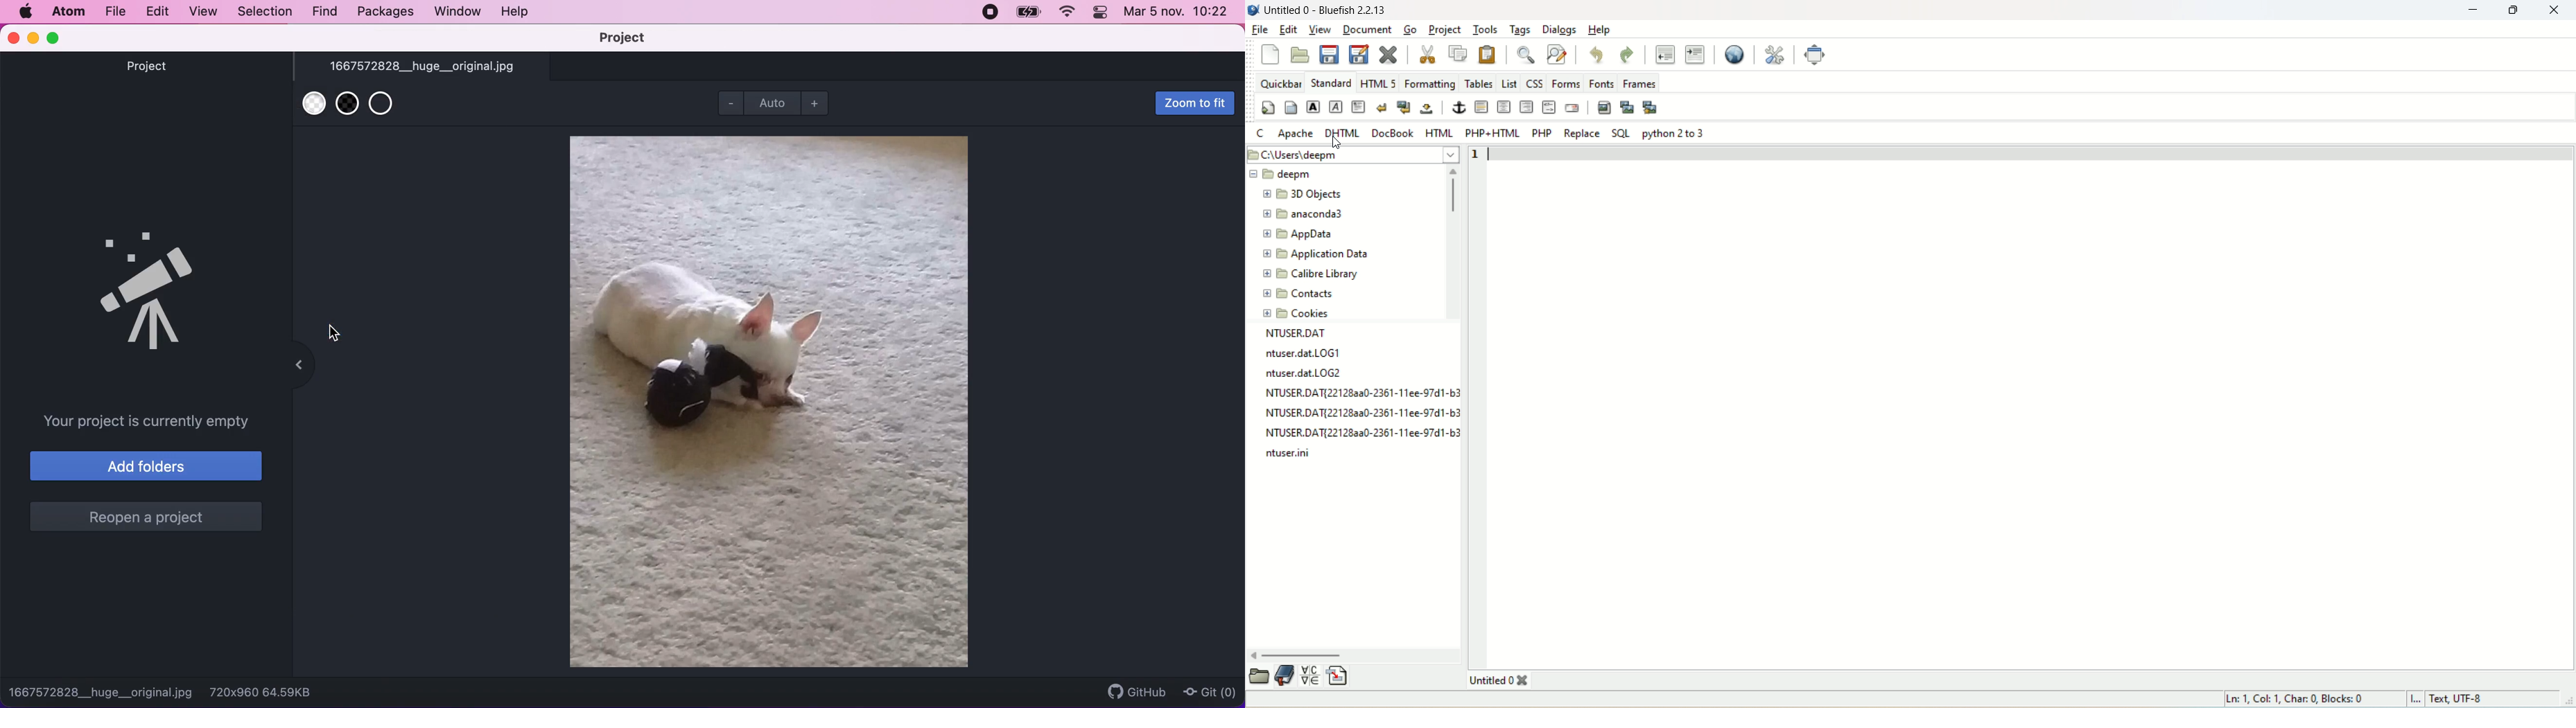 This screenshot has height=728, width=2576. I want to click on text, UTF-8, so click(2460, 700).